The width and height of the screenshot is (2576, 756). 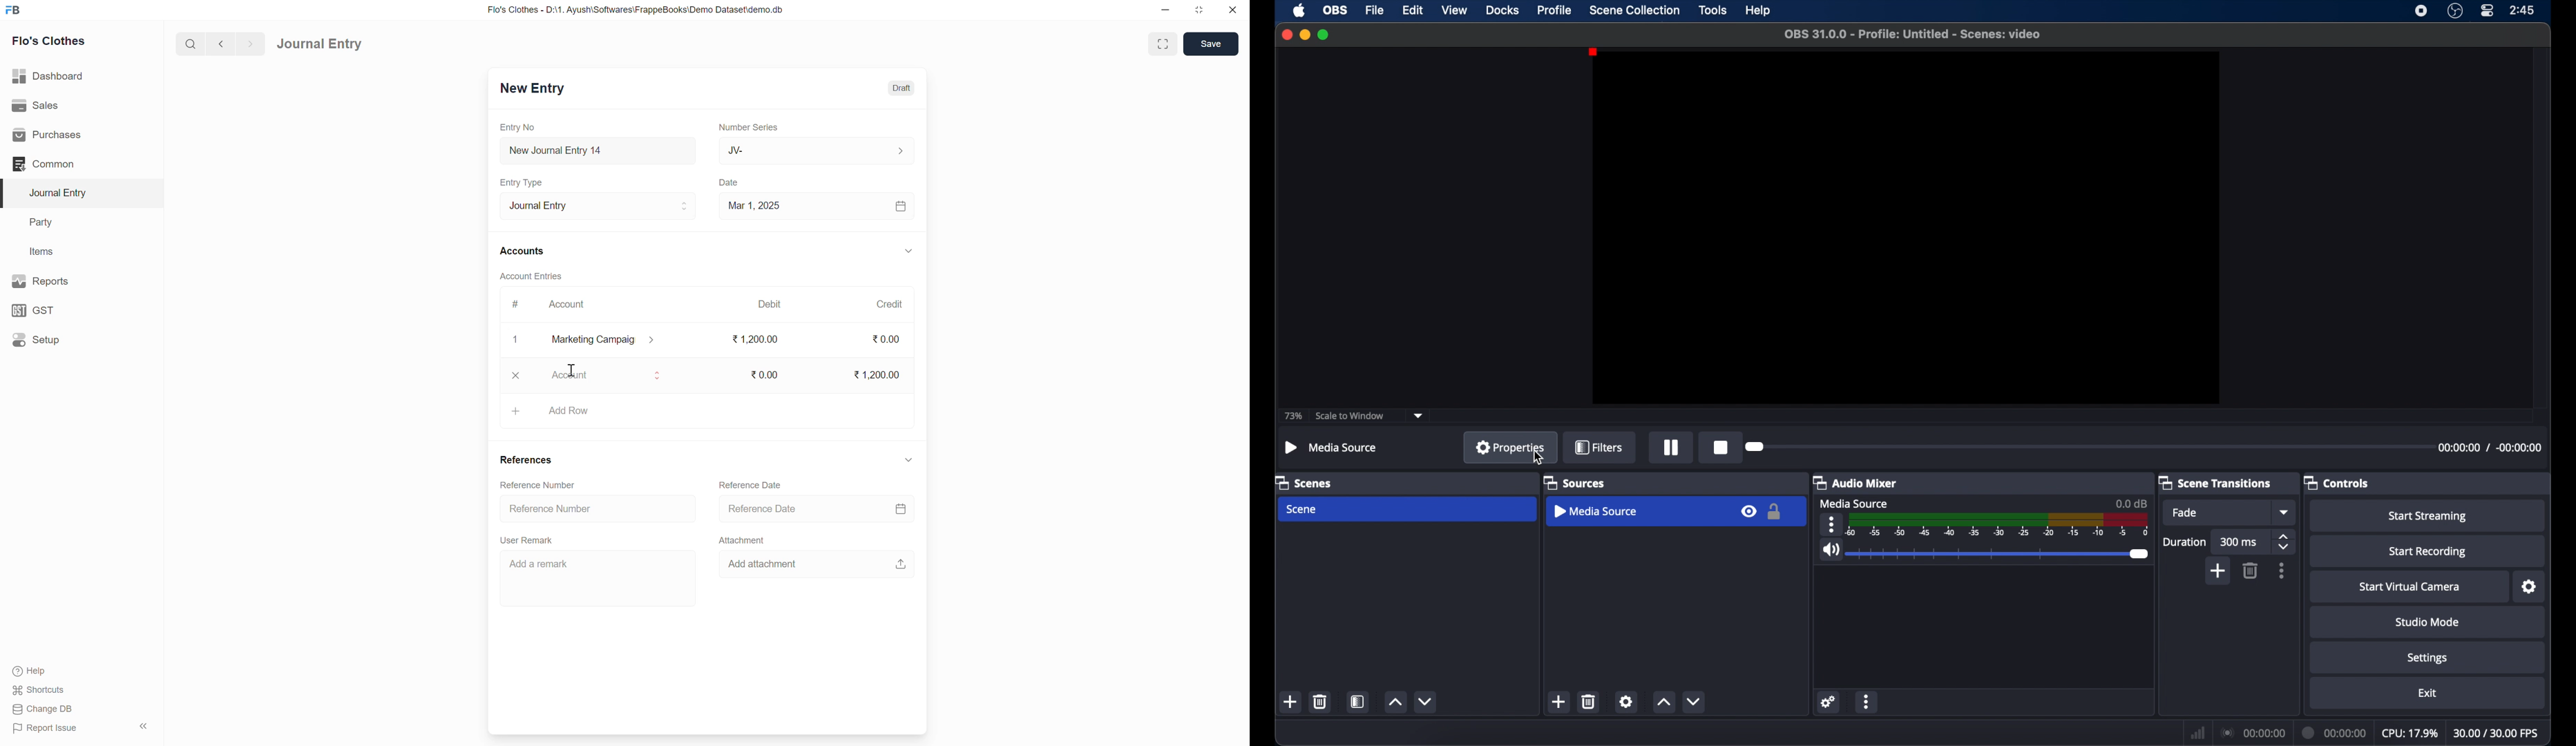 What do you see at coordinates (1854, 503) in the screenshot?
I see `media source` at bounding box center [1854, 503].